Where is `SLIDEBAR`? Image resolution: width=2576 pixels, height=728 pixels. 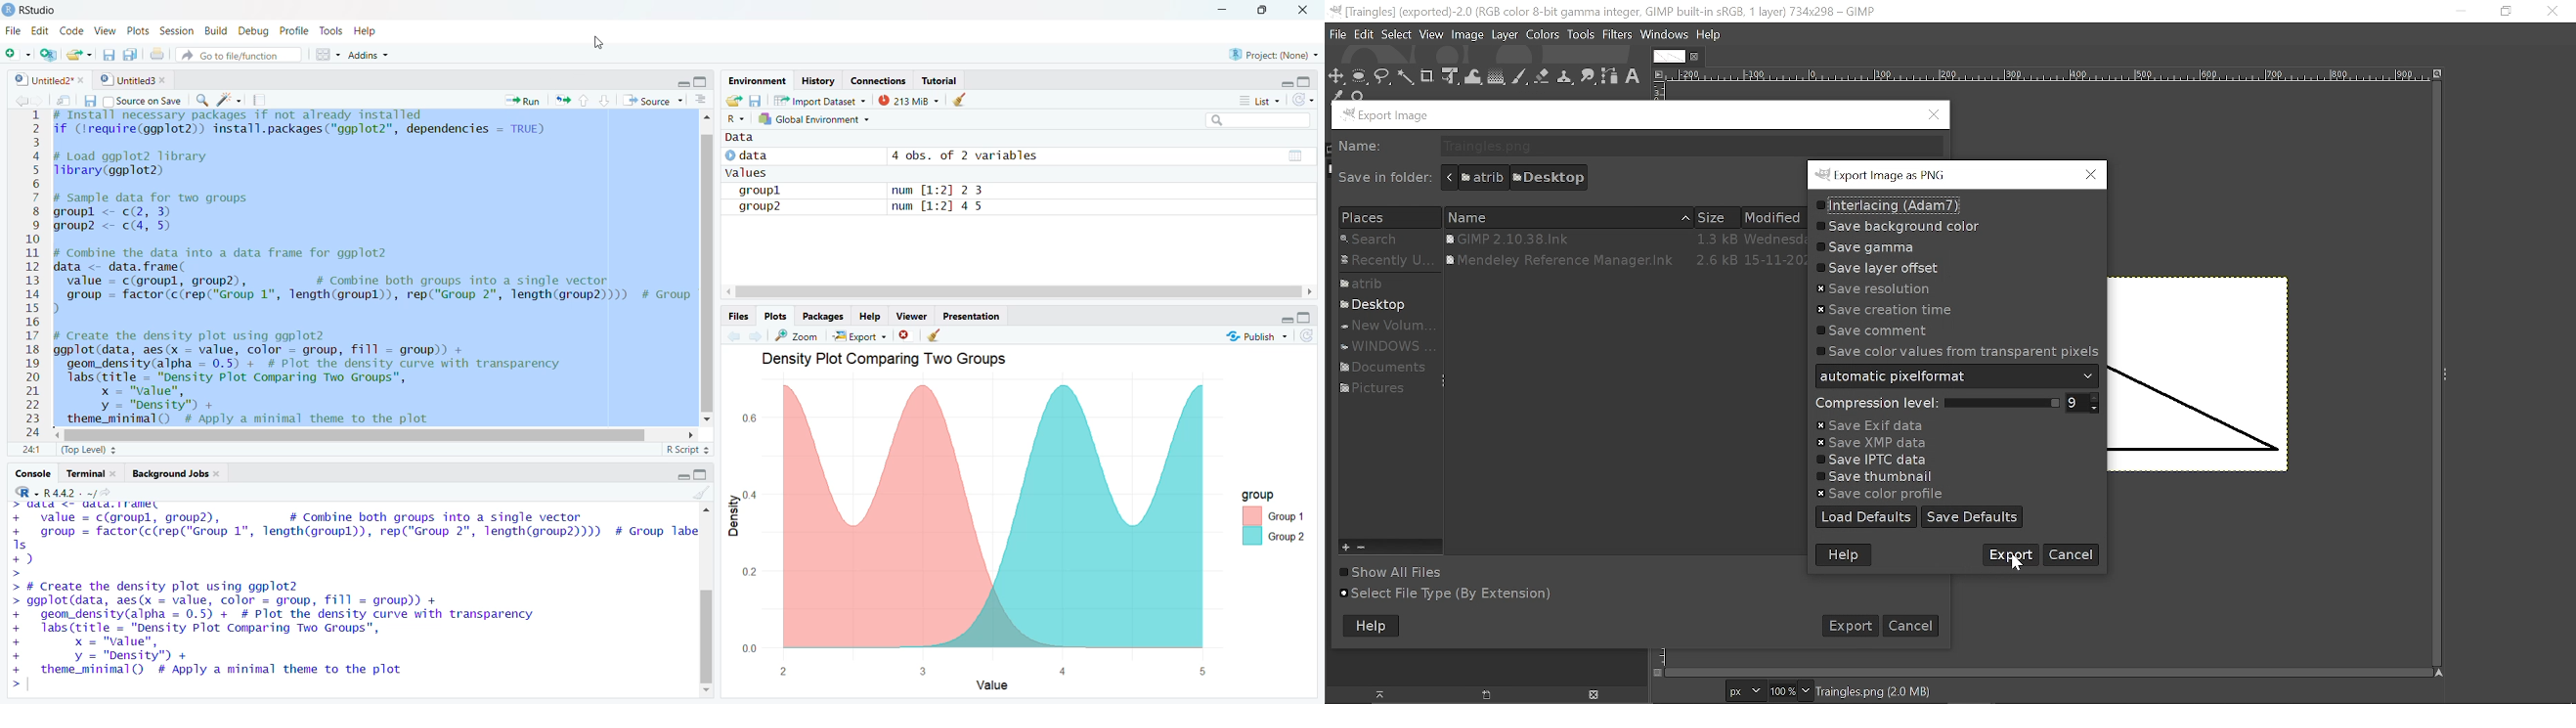
SLIDEBAR is located at coordinates (360, 435).